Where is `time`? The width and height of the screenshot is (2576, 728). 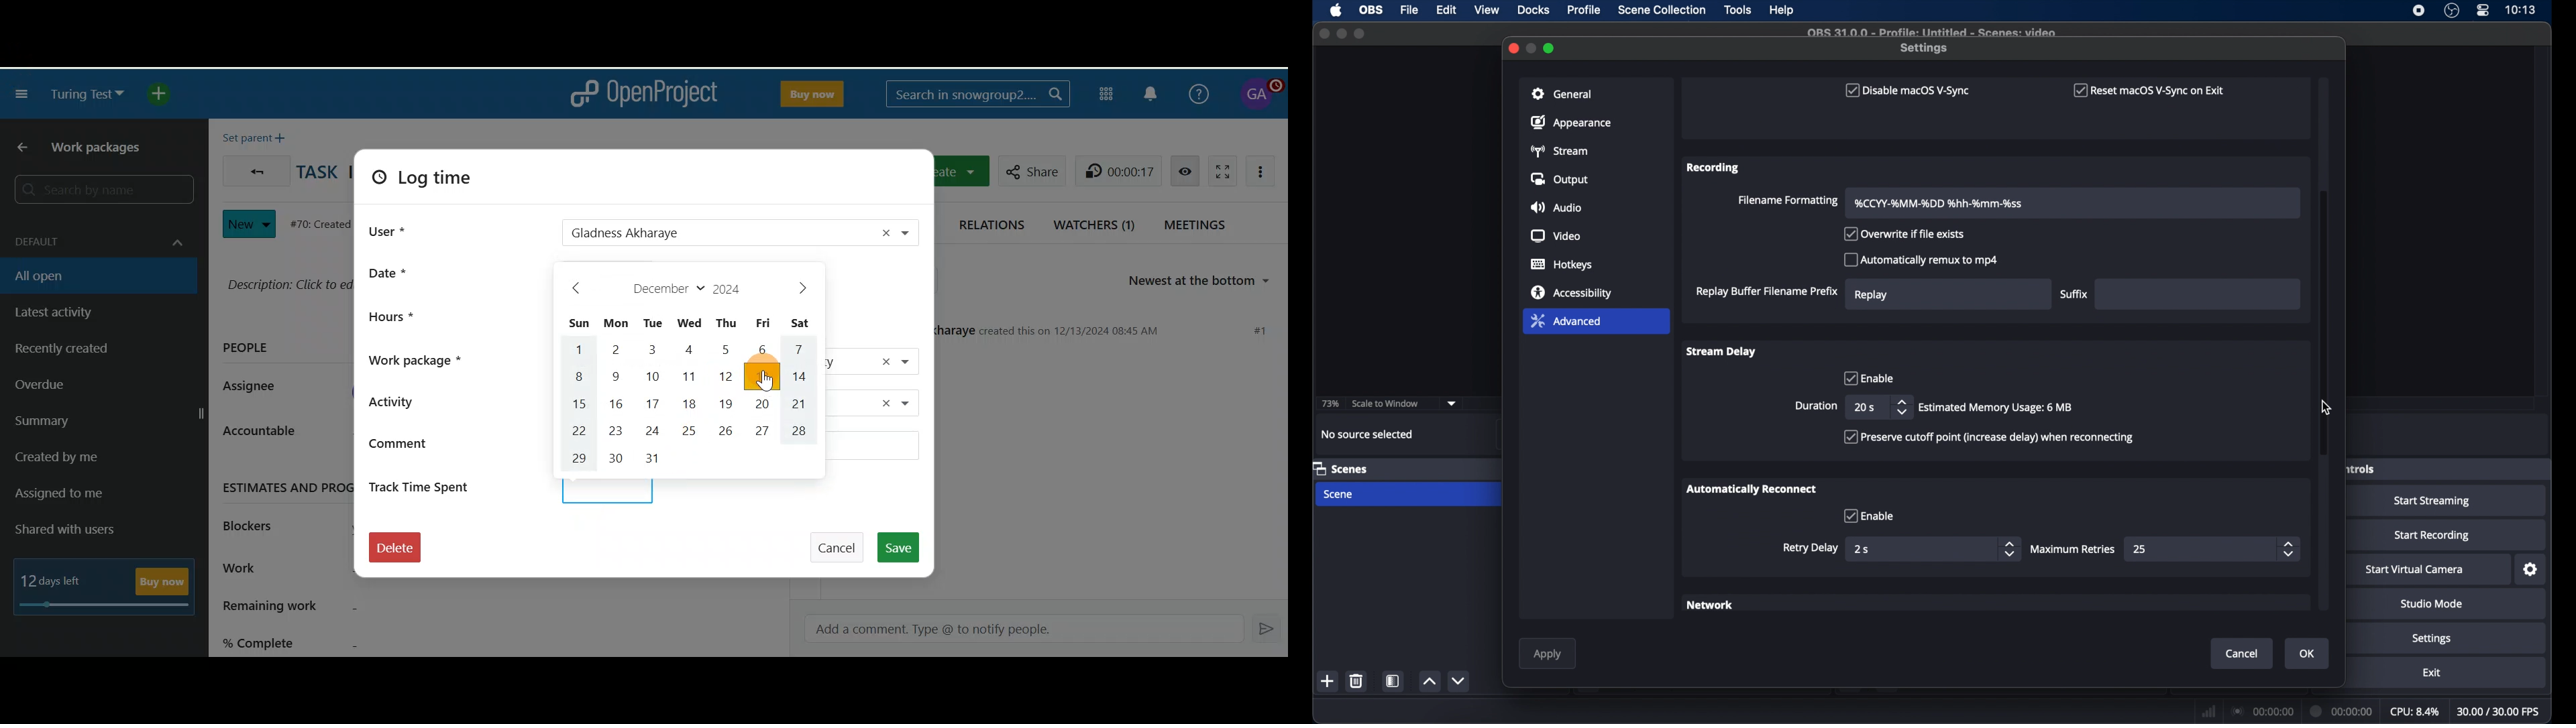 time is located at coordinates (2520, 10).